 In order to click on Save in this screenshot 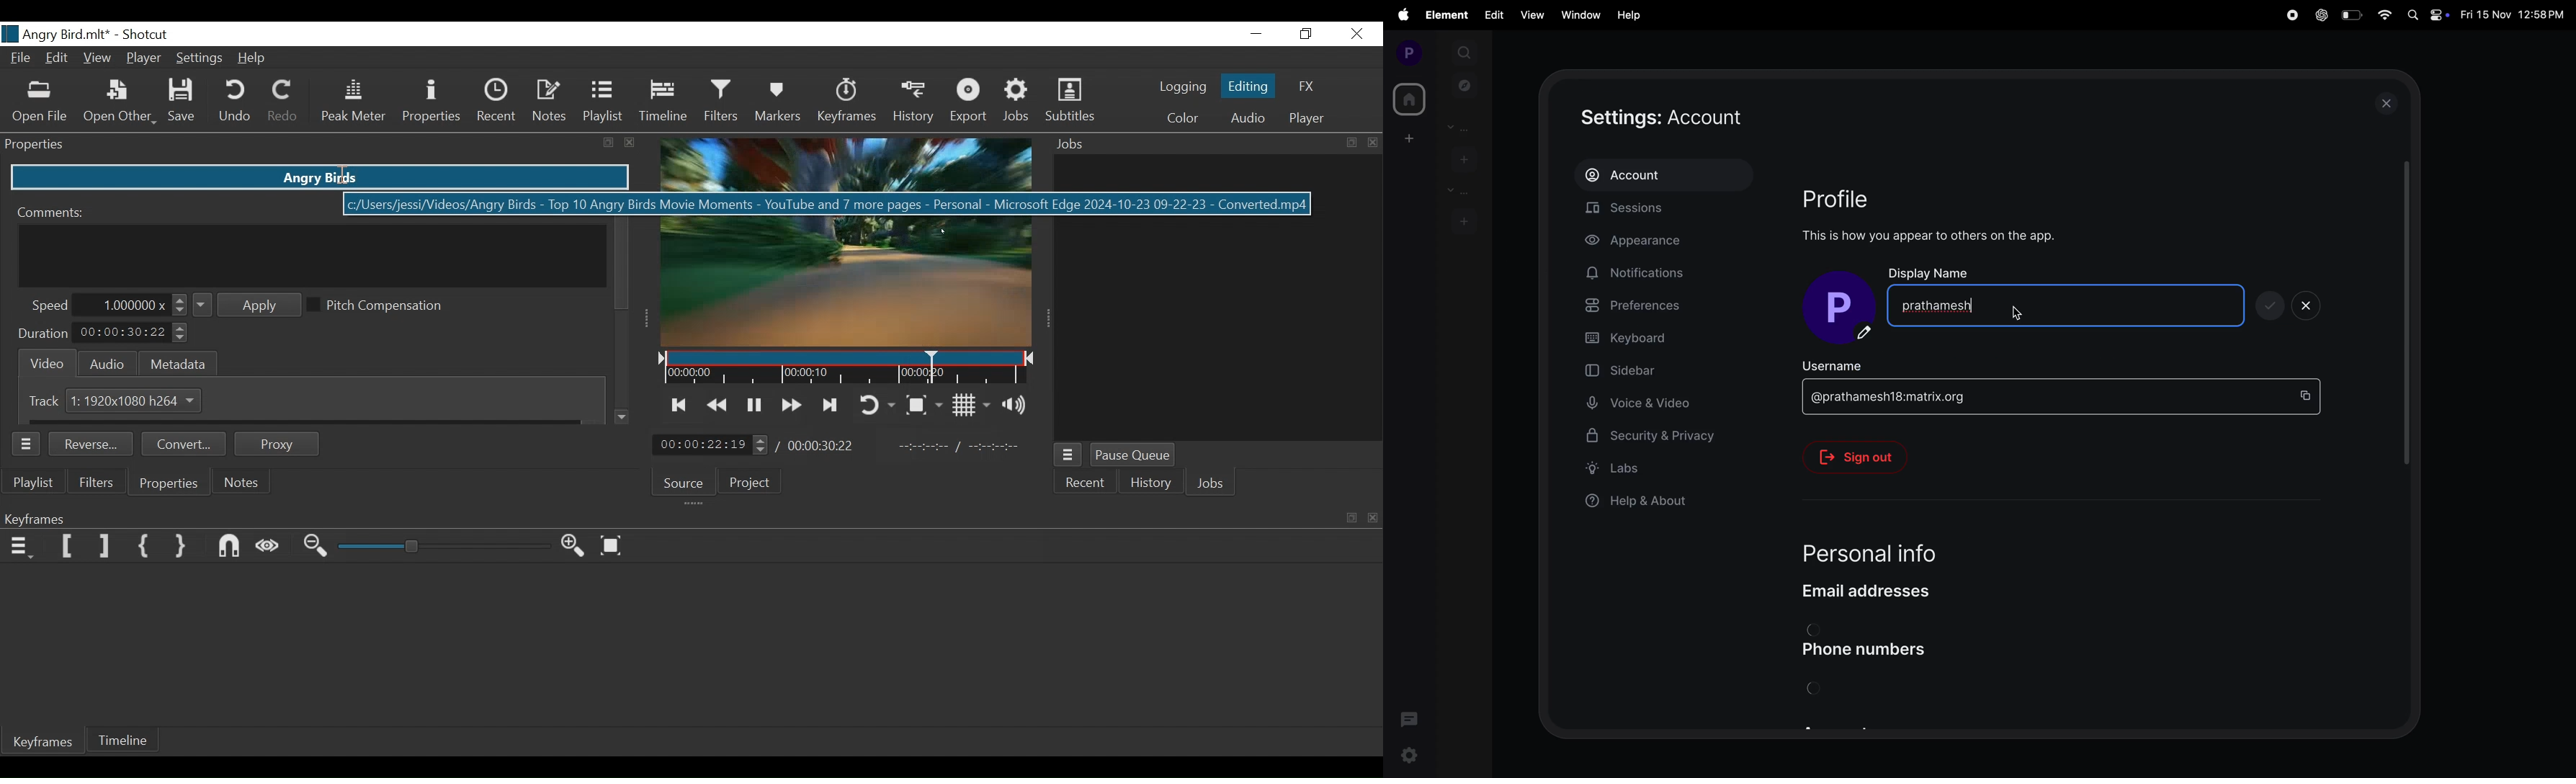, I will do `click(184, 102)`.